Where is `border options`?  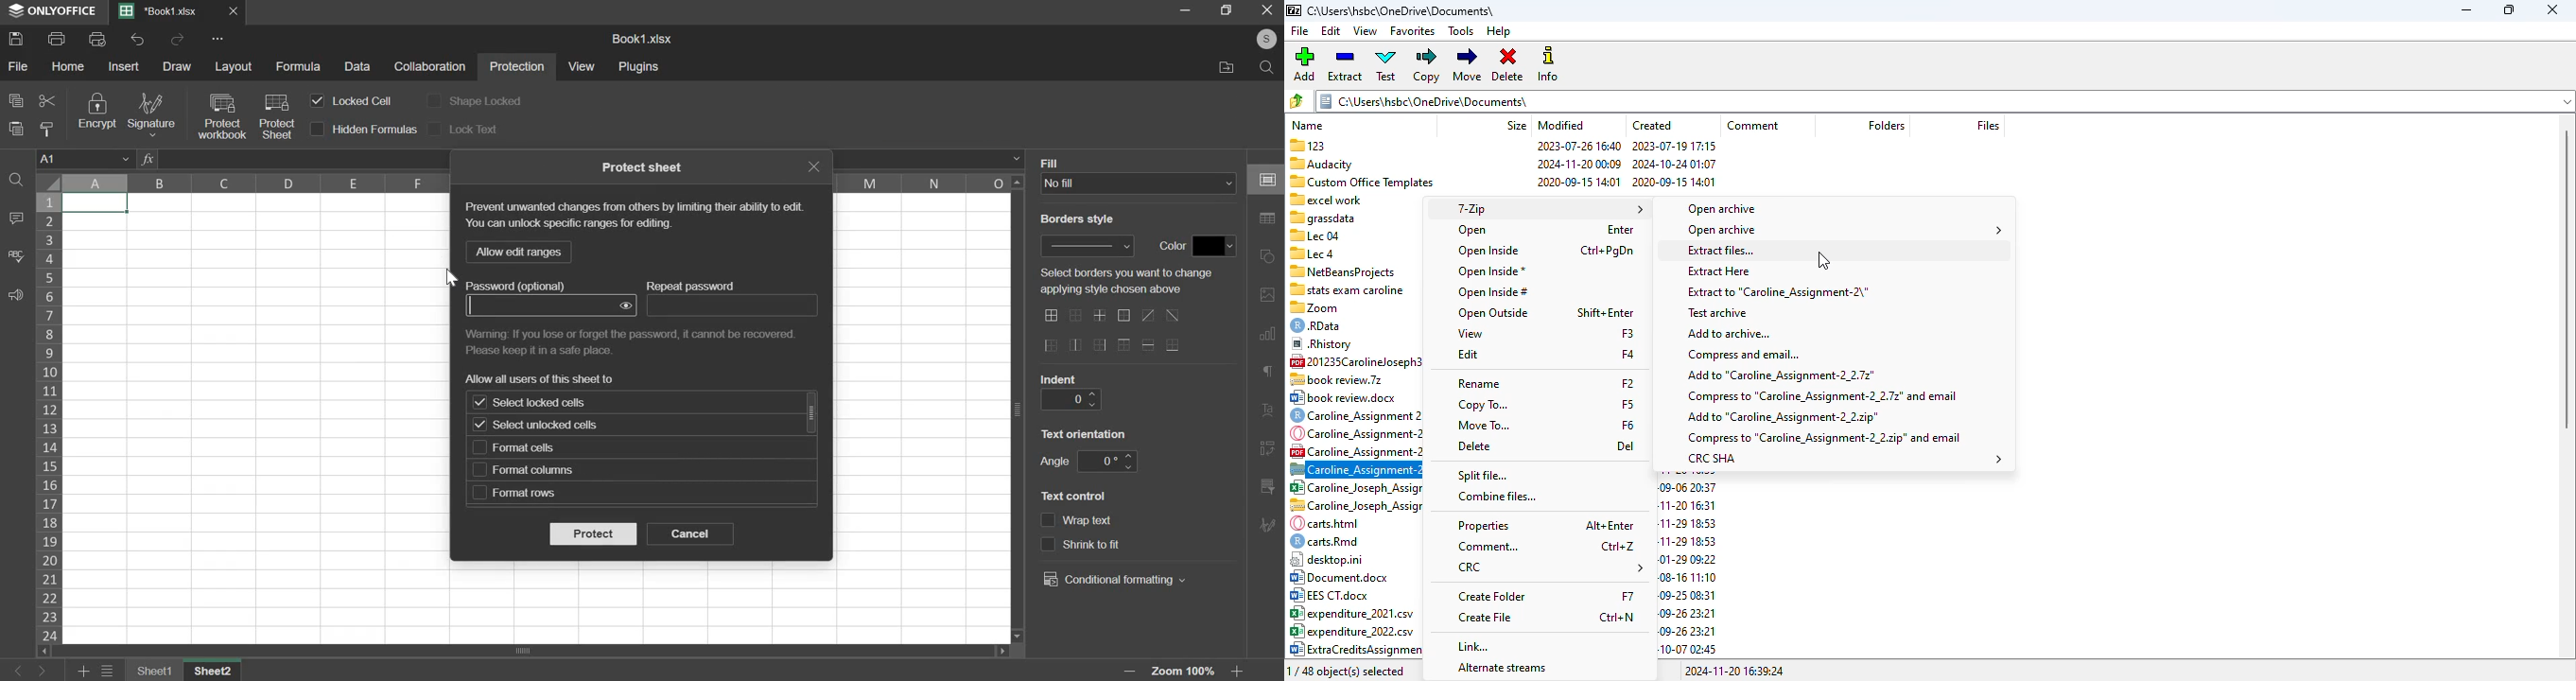 border options is located at coordinates (1052, 315).